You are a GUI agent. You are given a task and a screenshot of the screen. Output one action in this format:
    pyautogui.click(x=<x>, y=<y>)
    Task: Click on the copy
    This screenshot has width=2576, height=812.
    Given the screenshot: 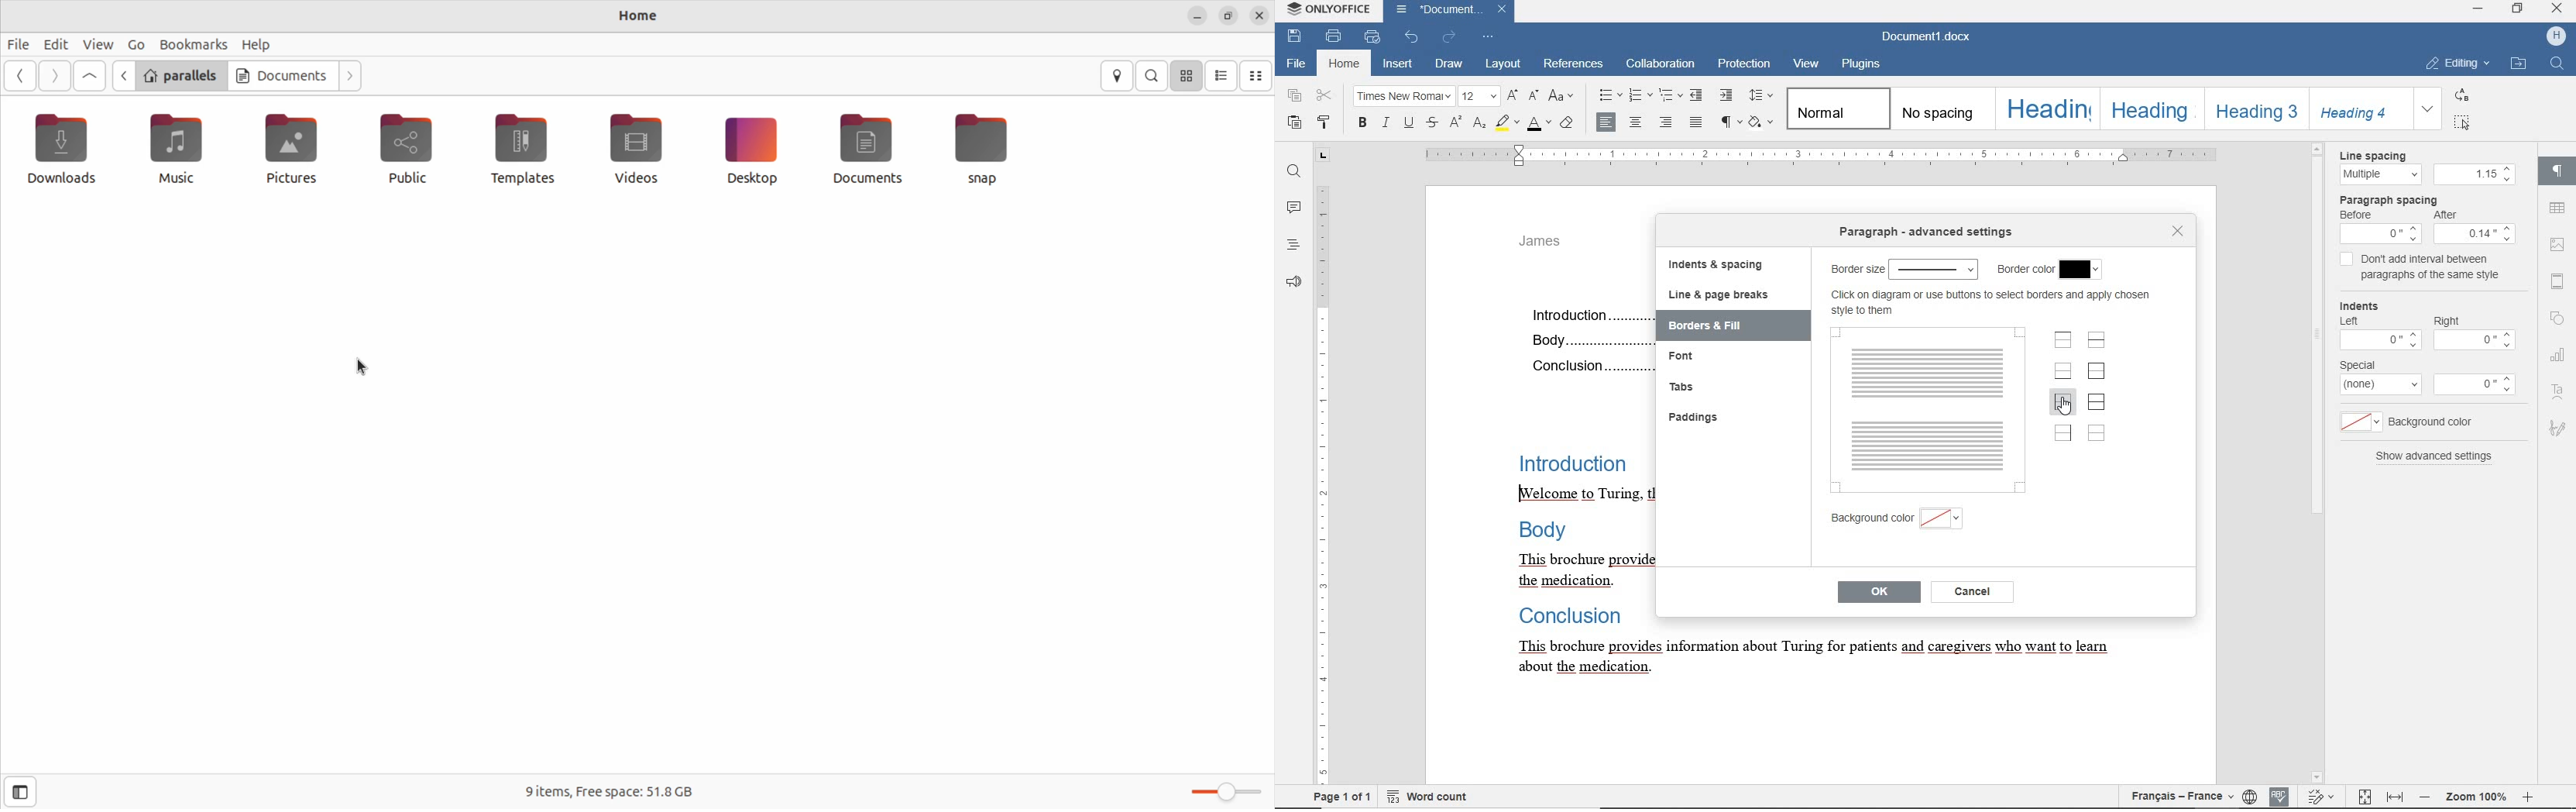 What is the action you would take?
    pyautogui.click(x=1297, y=97)
    